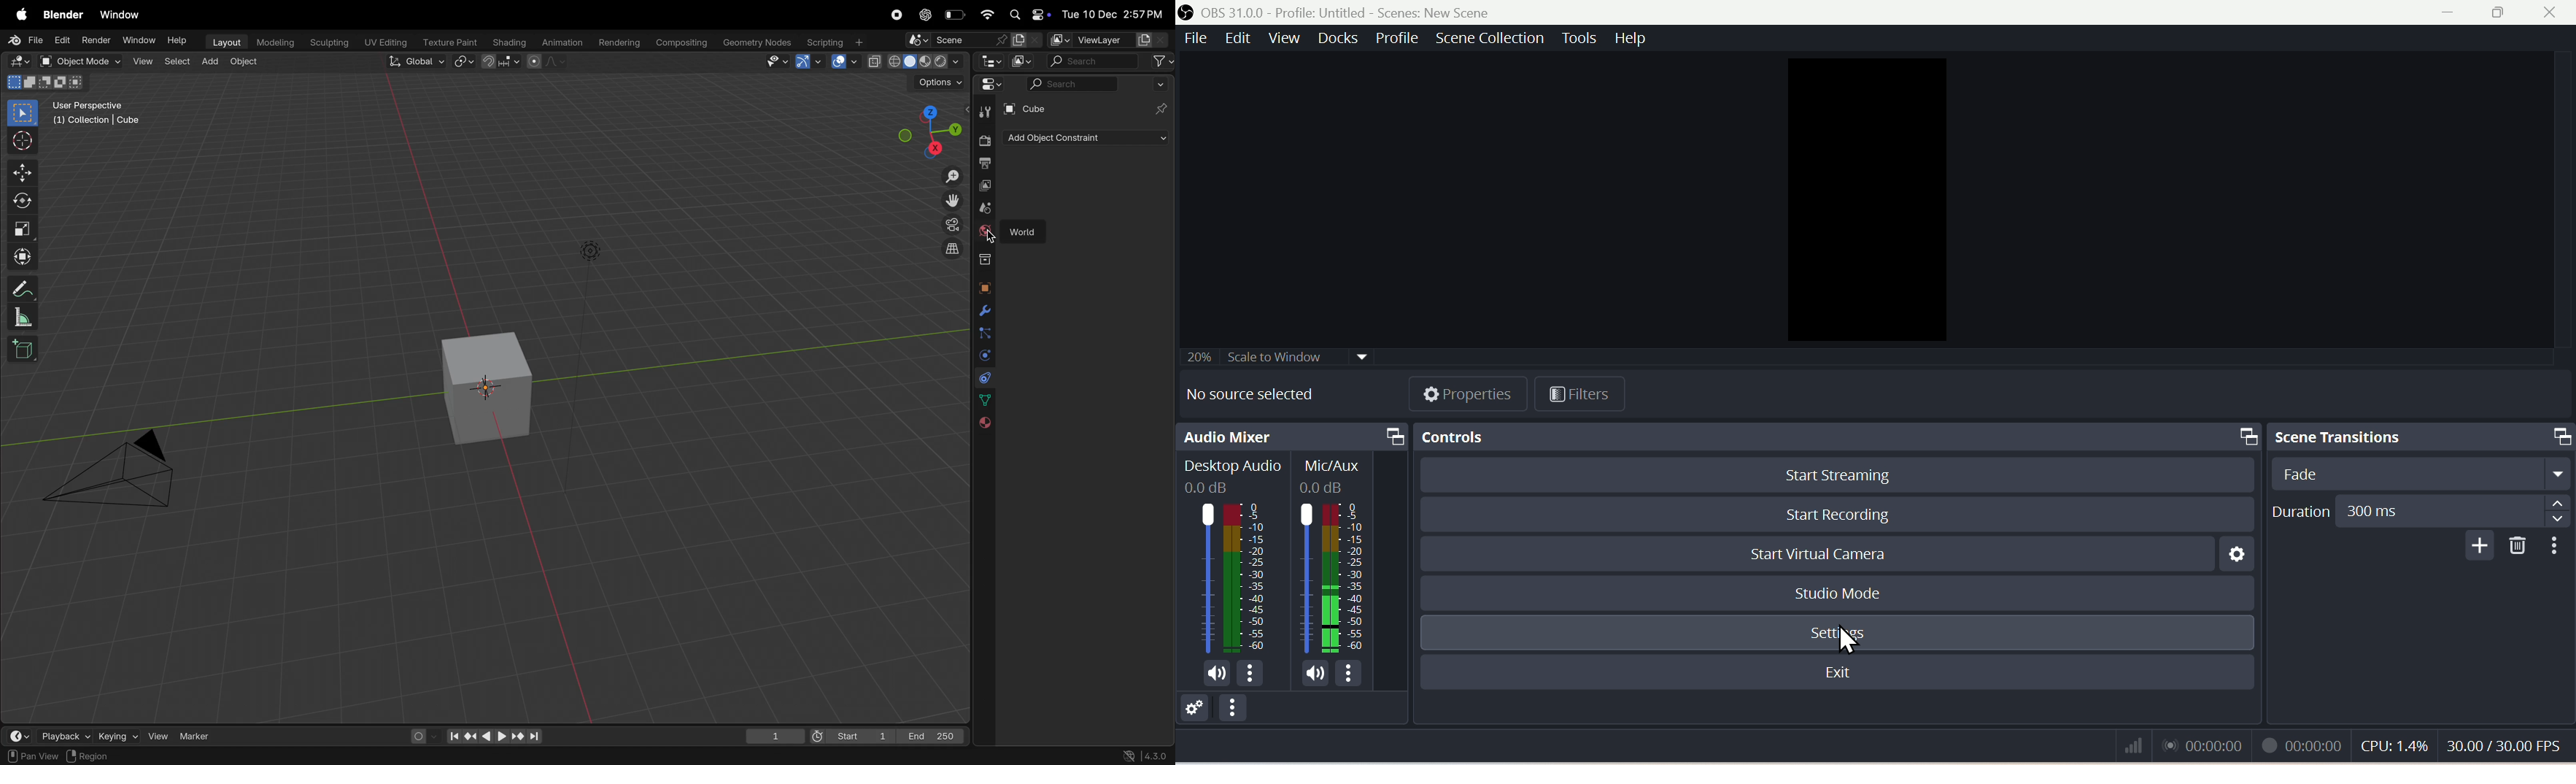 Image resolution: width=2576 pixels, height=784 pixels. Describe the element at coordinates (984, 209) in the screenshot. I see `scene` at that location.